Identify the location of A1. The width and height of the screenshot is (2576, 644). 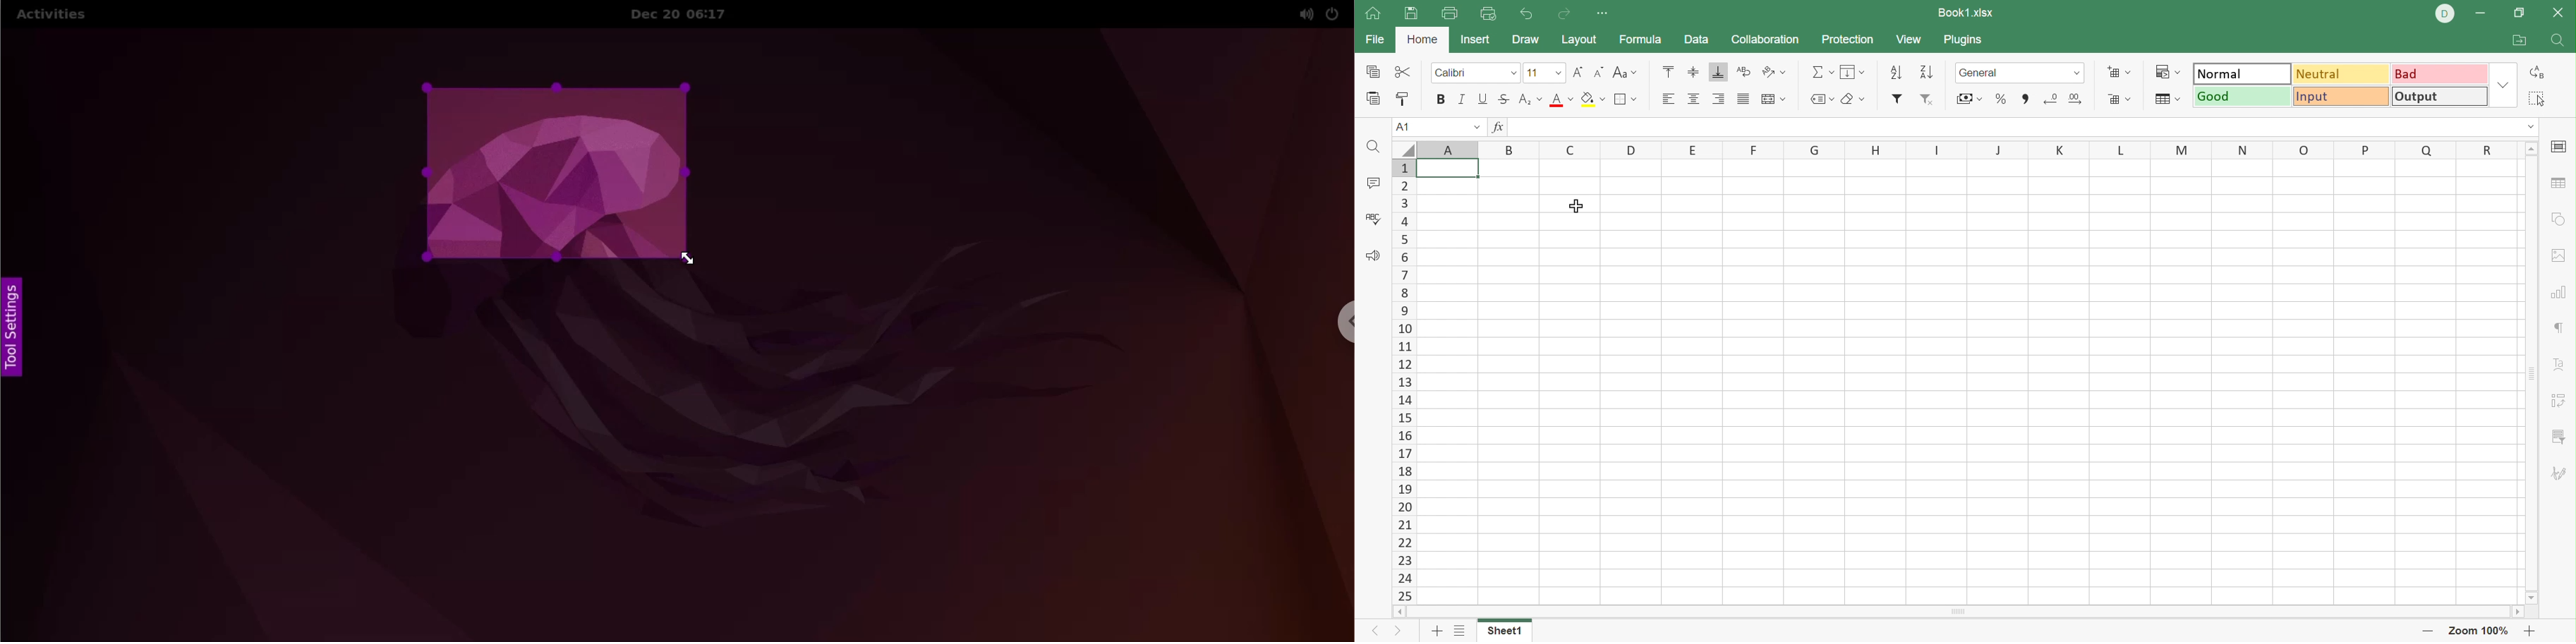
(1402, 127).